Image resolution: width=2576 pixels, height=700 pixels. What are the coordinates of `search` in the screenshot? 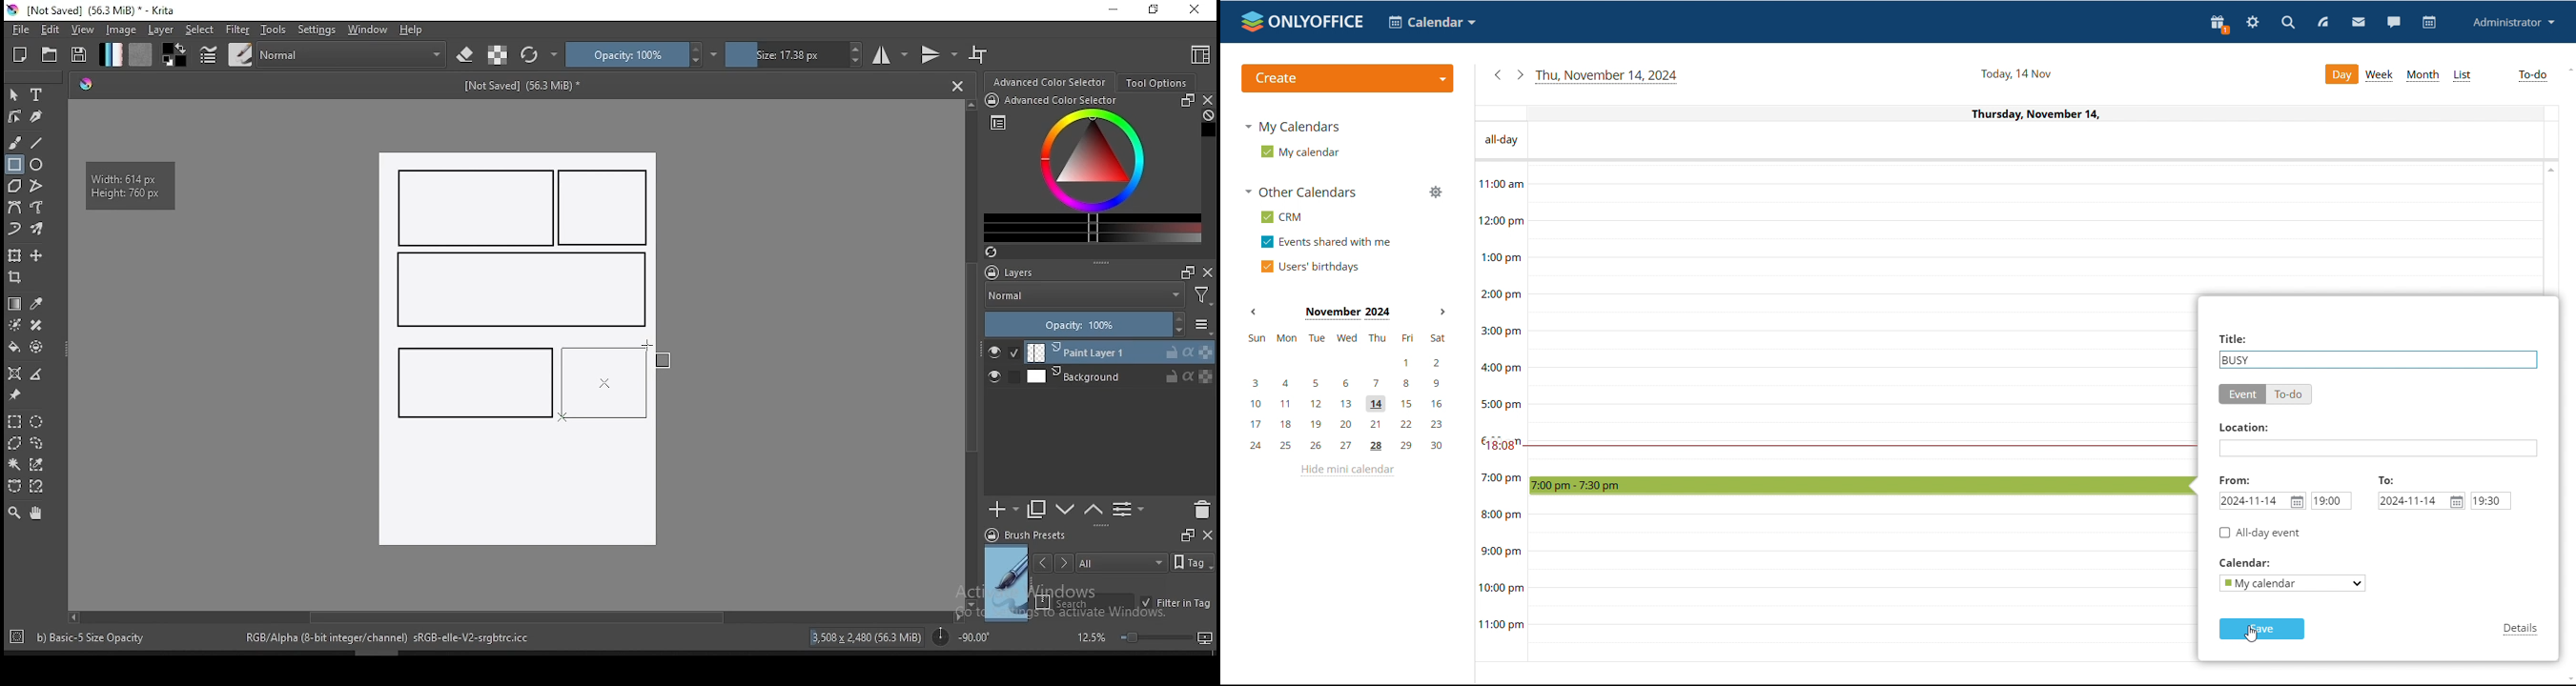 It's located at (1085, 602).